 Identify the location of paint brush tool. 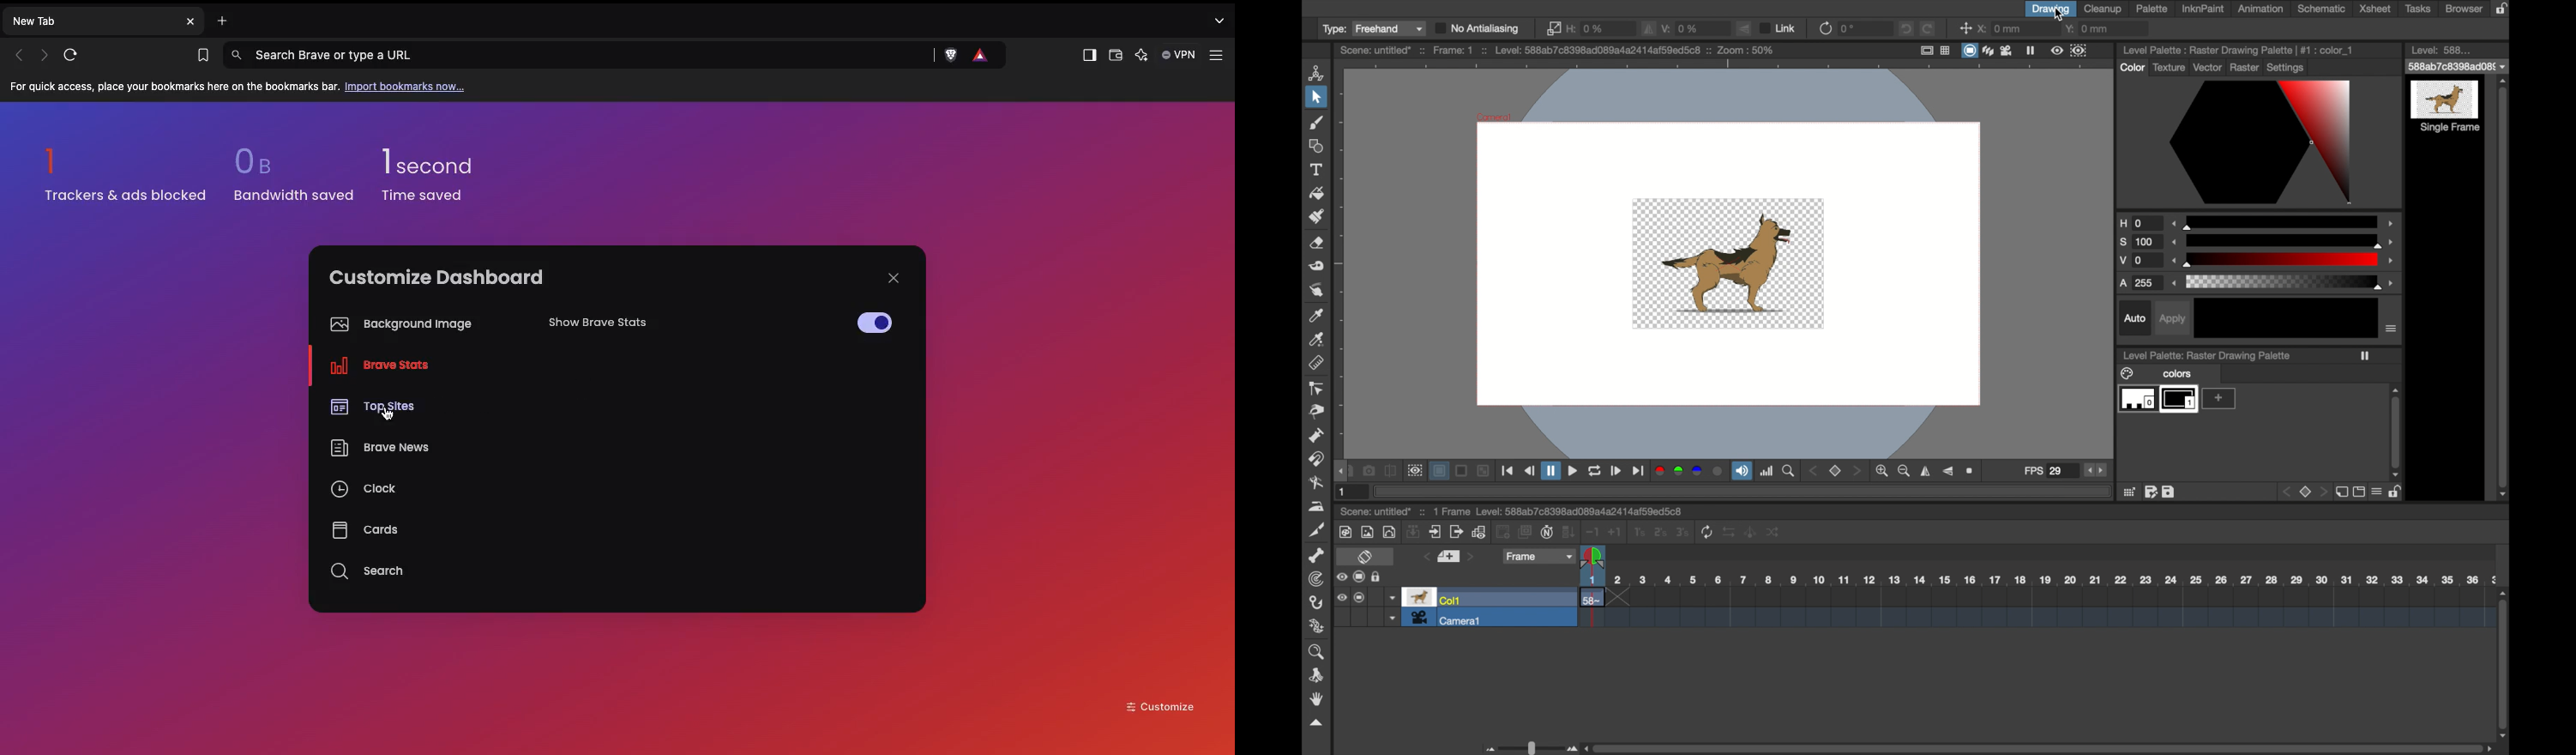
(1317, 122).